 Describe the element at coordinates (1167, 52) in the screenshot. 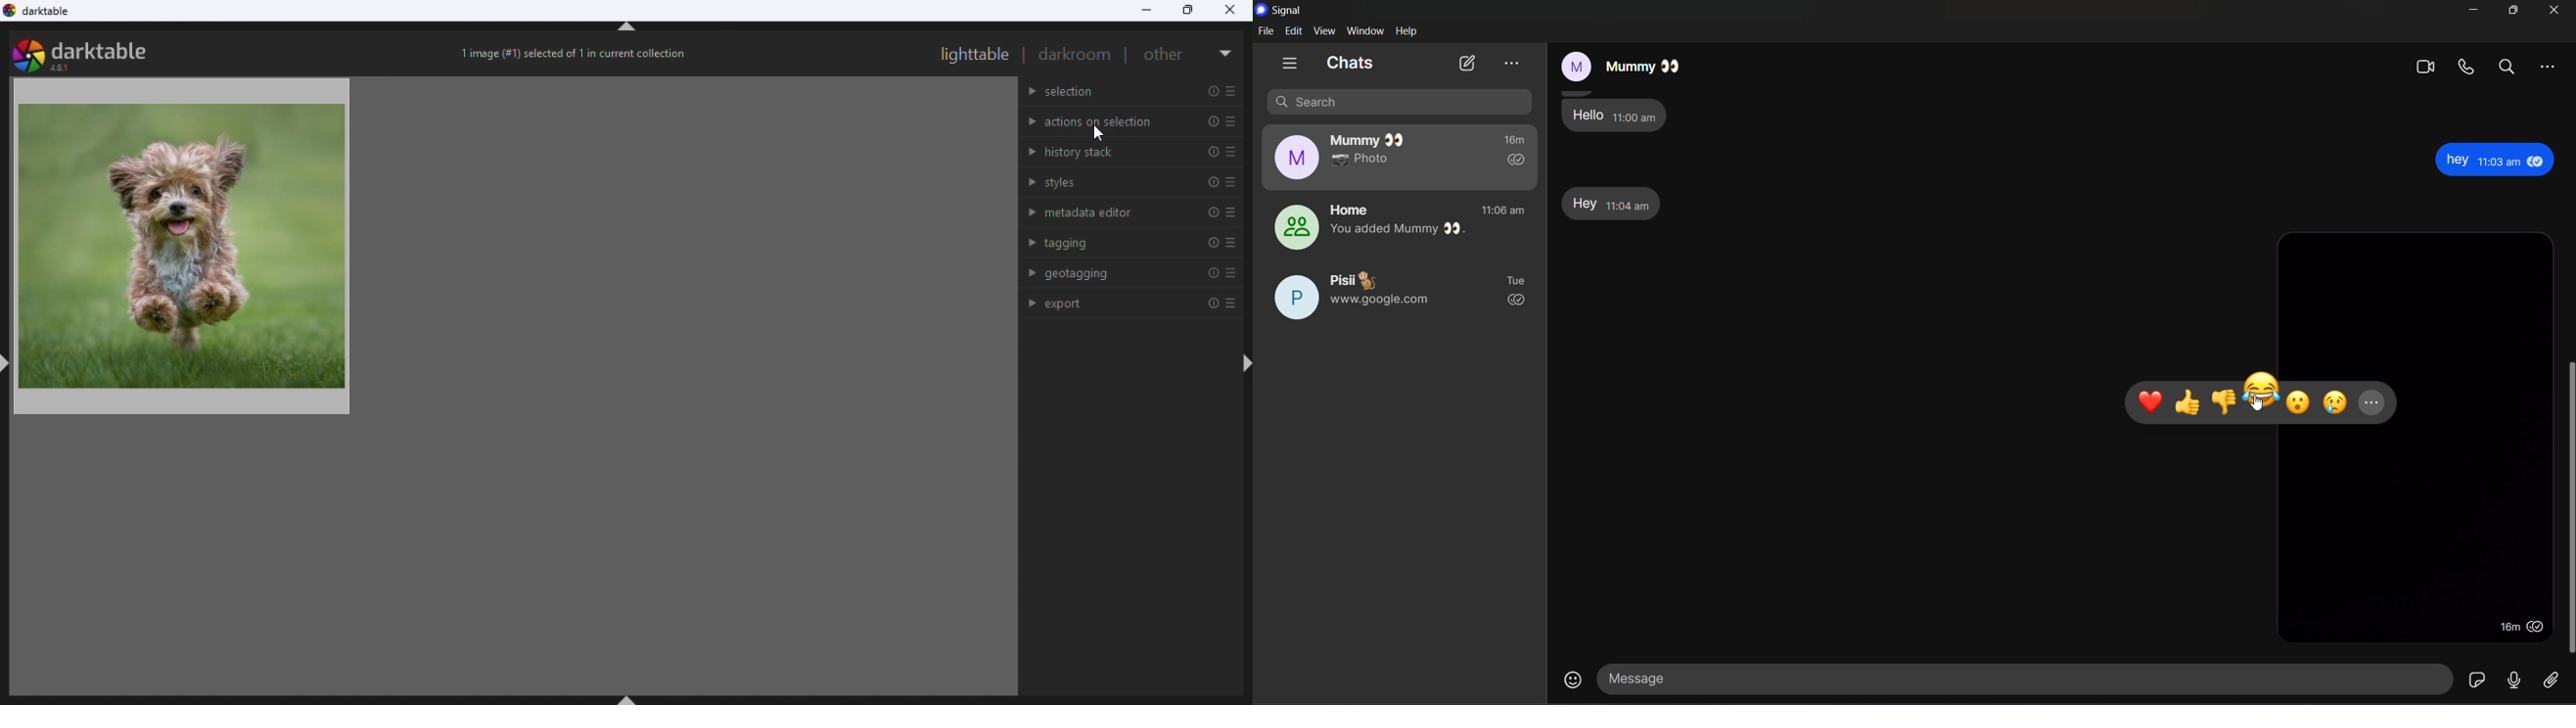

I see `Other` at that location.